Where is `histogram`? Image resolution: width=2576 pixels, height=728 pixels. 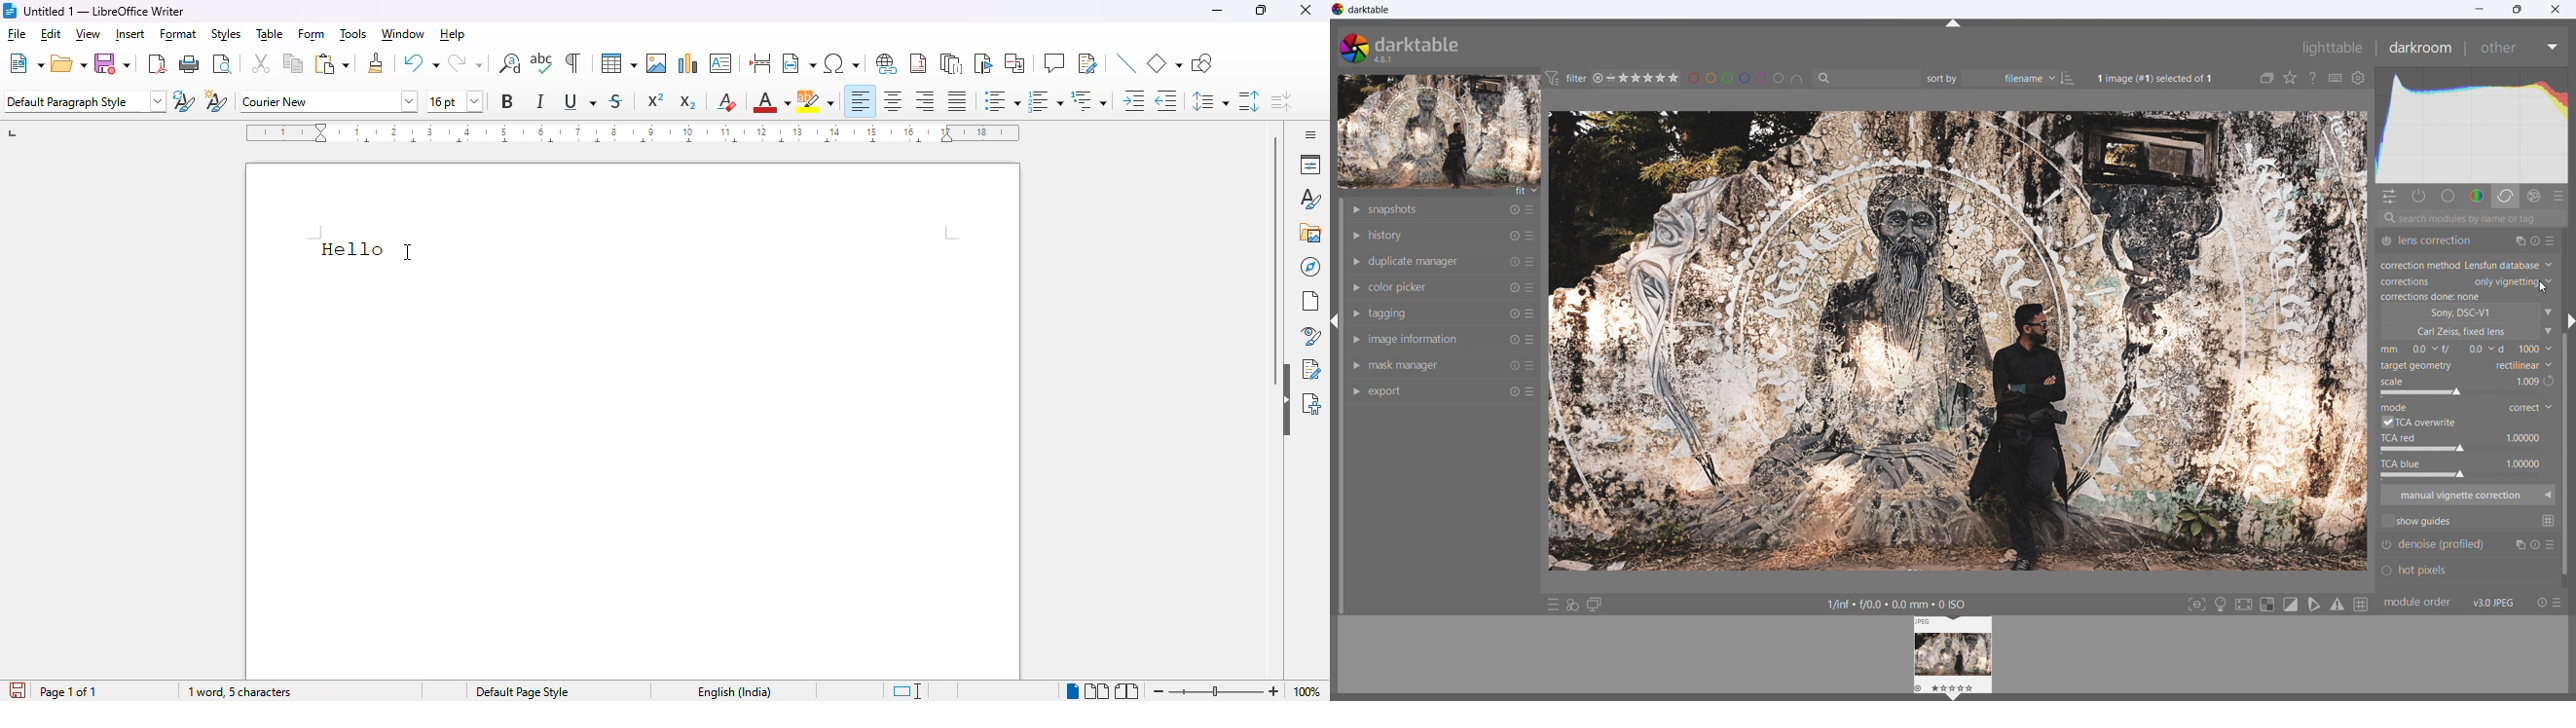 histogram is located at coordinates (2473, 125).